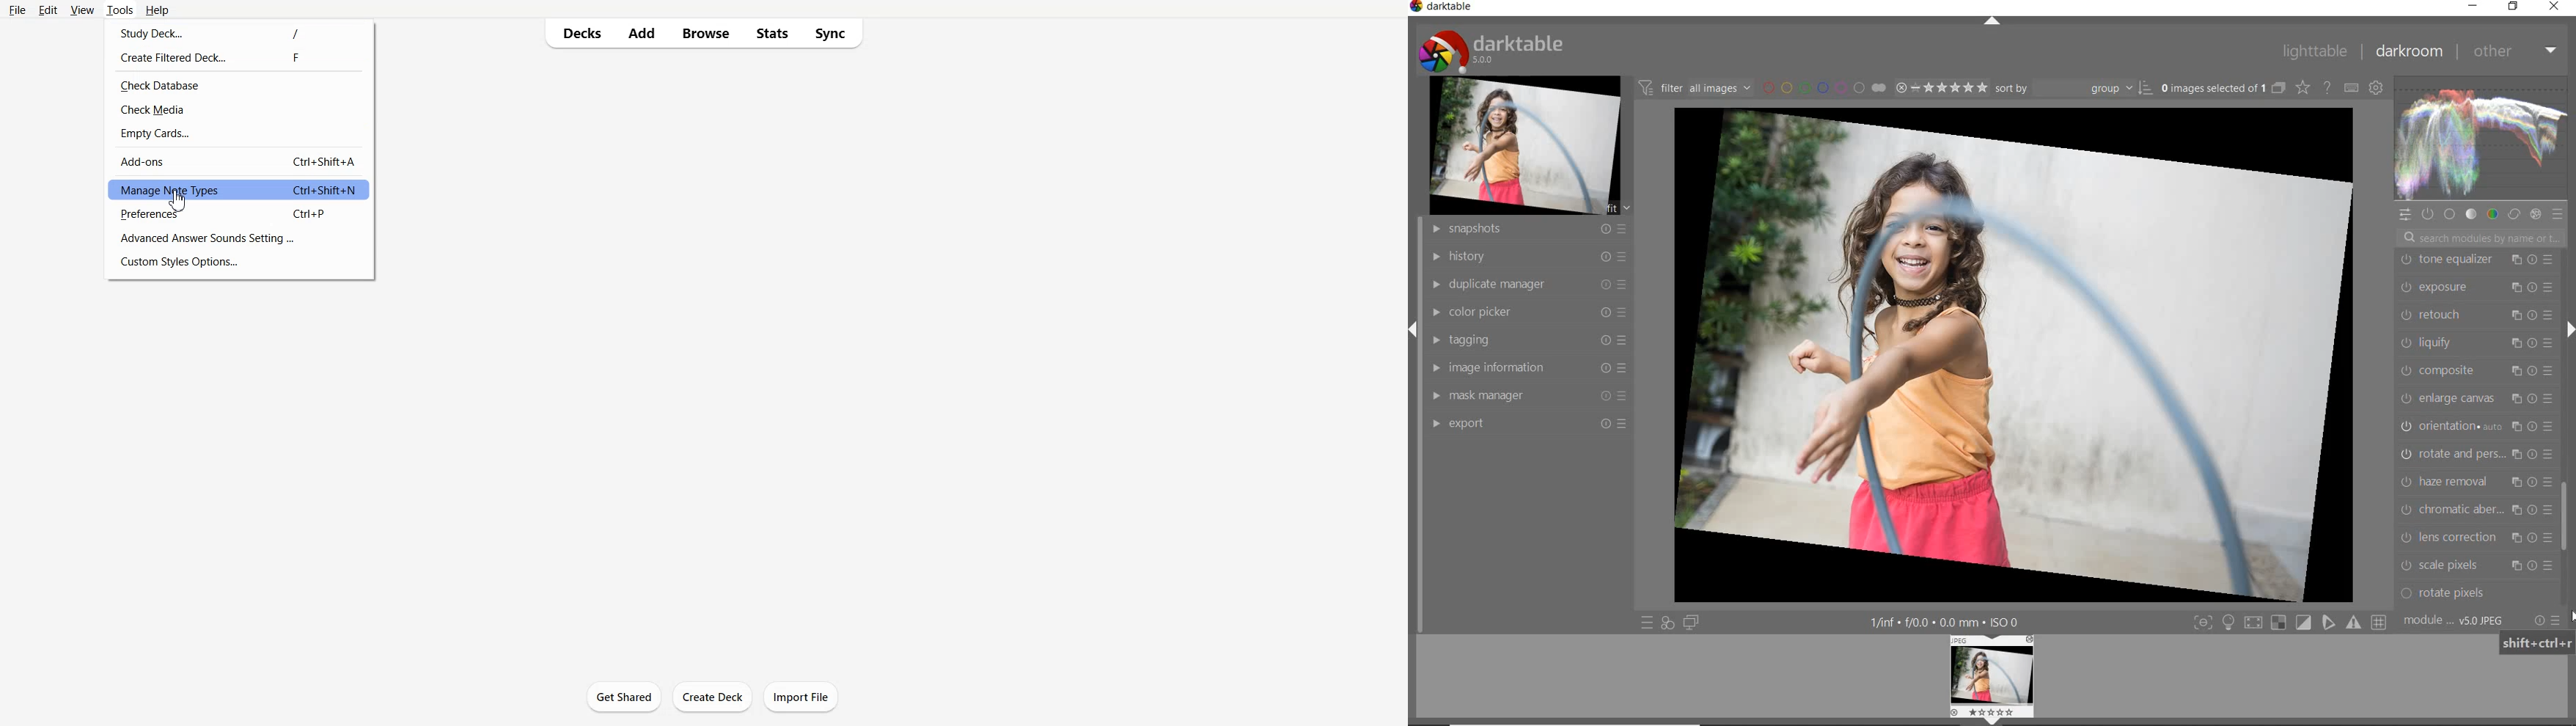  Describe the element at coordinates (2575, 617) in the screenshot. I see `CURSOR POSITION` at that location.